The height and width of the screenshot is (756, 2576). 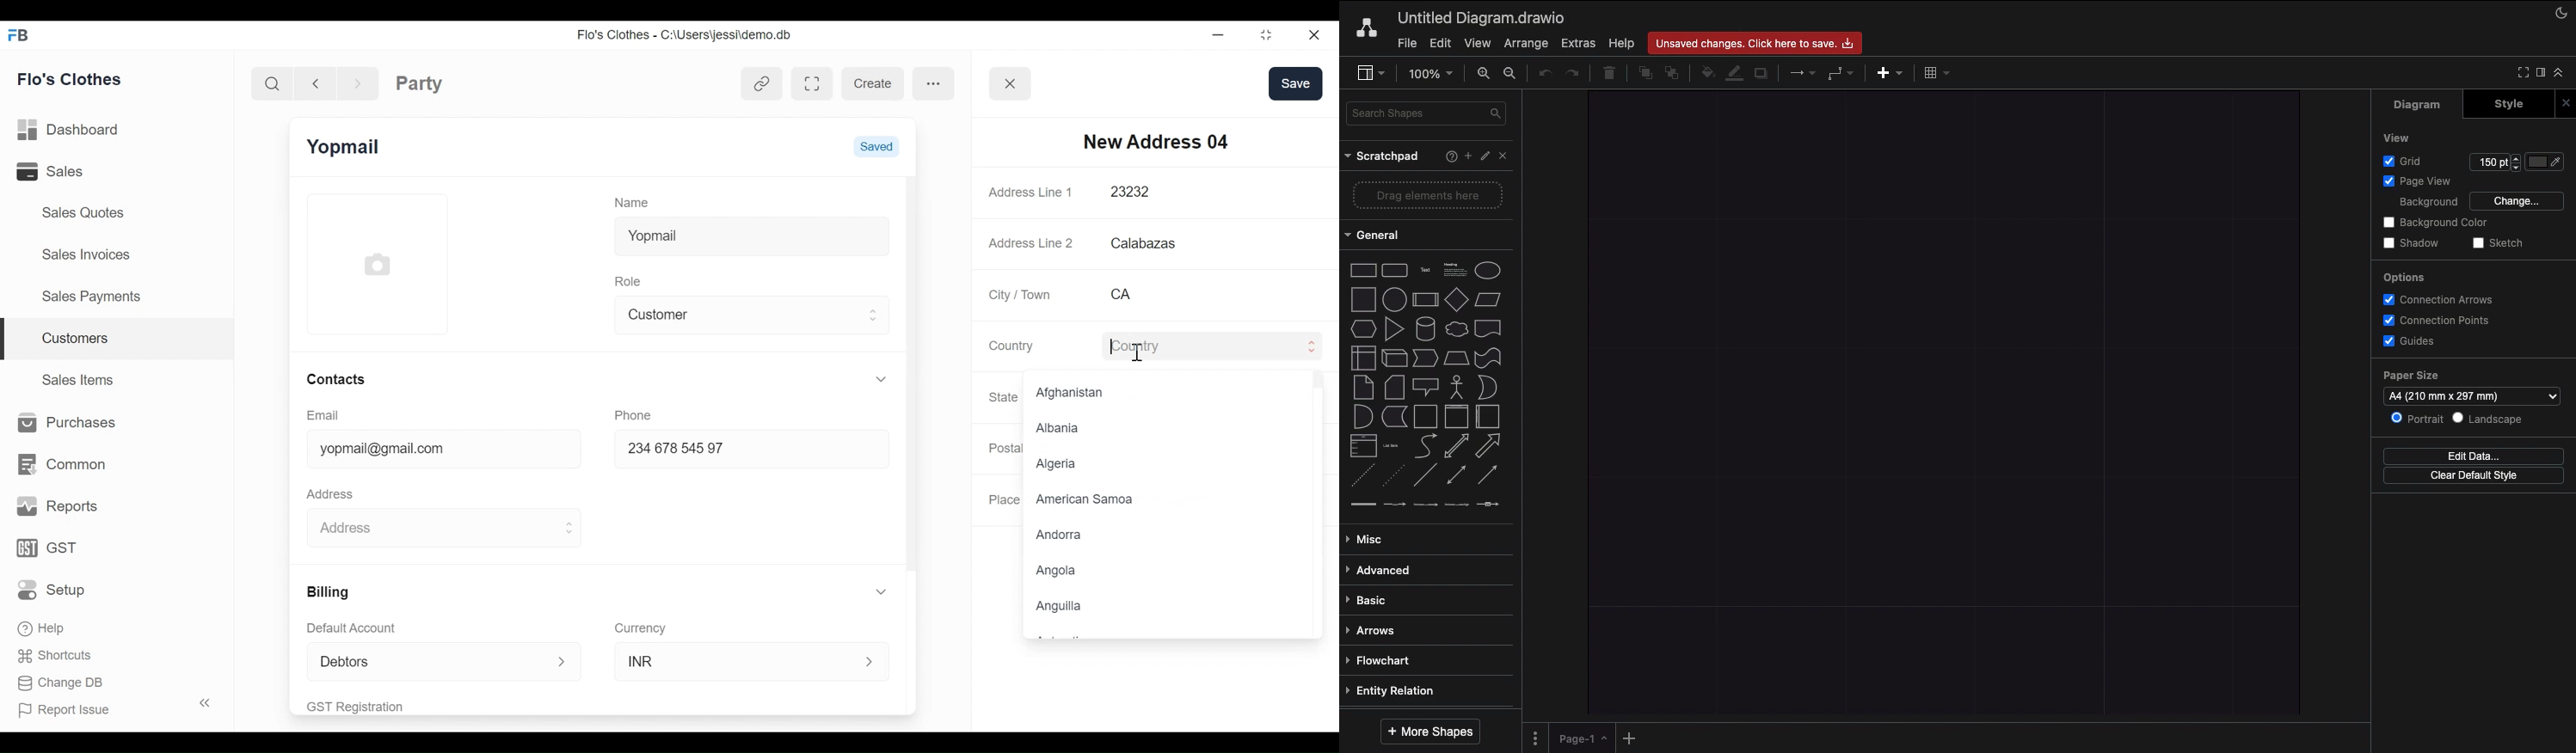 I want to click on Help, so click(x=1442, y=156).